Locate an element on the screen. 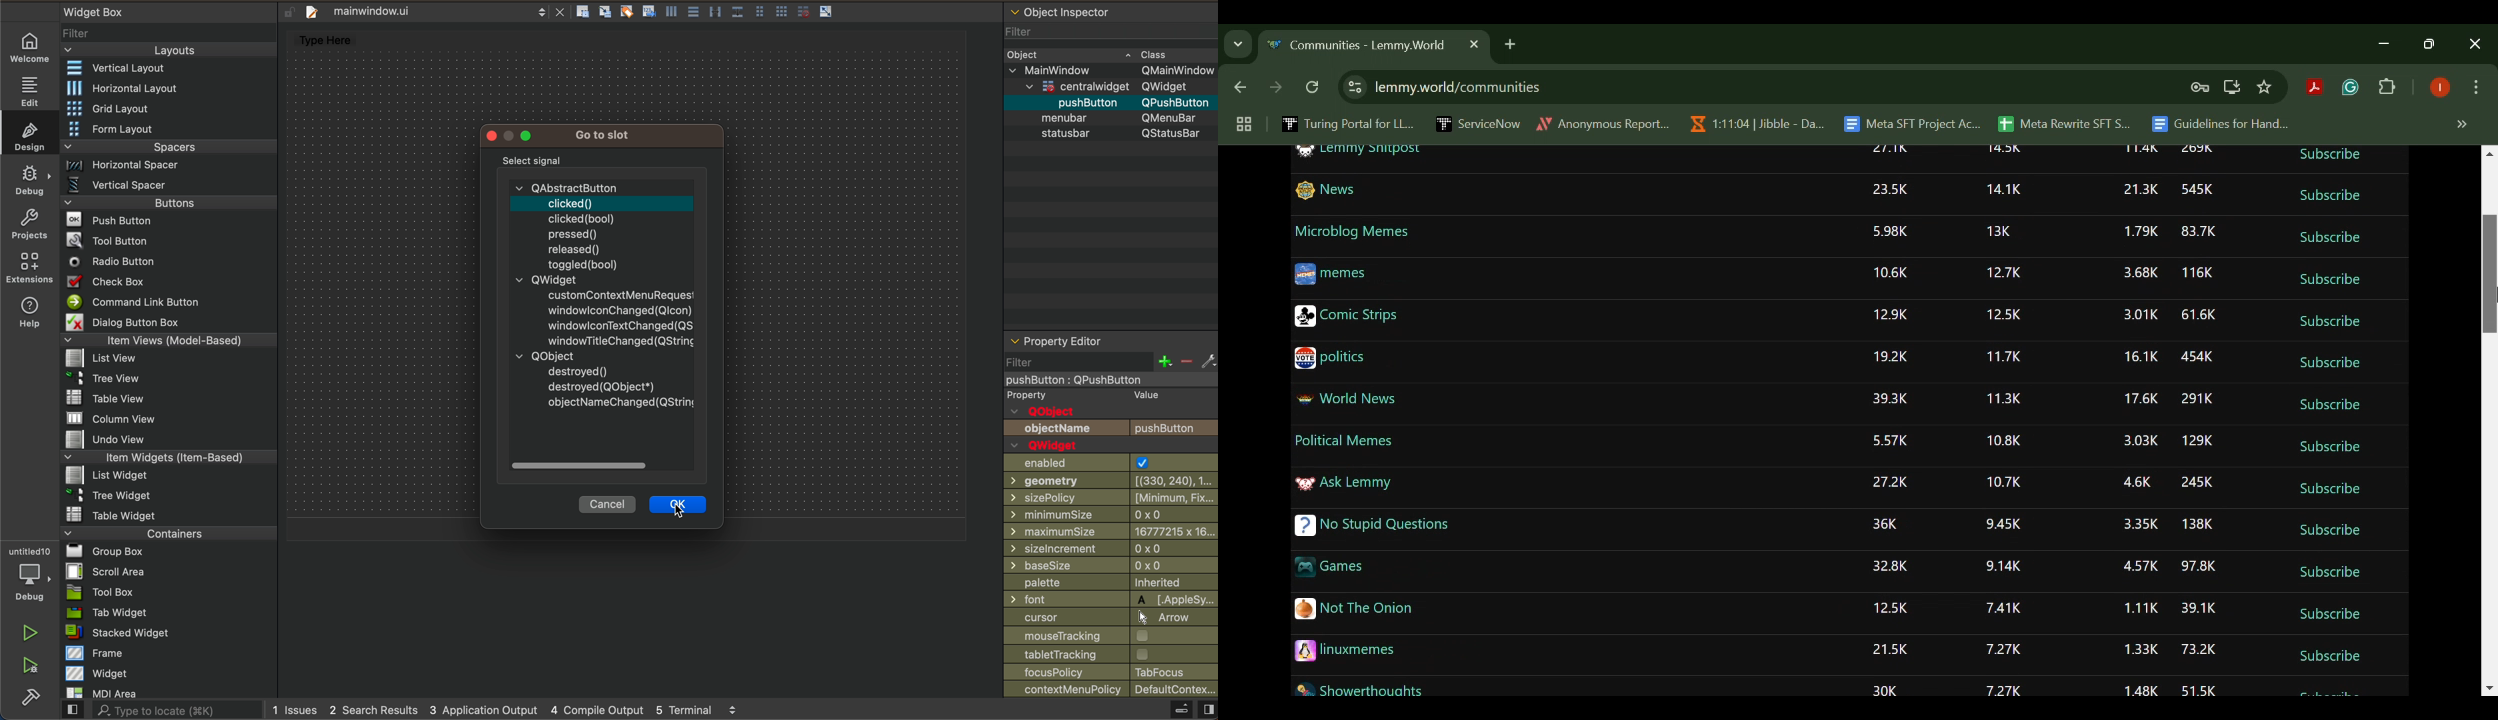  7.27K is located at coordinates (1996, 692).